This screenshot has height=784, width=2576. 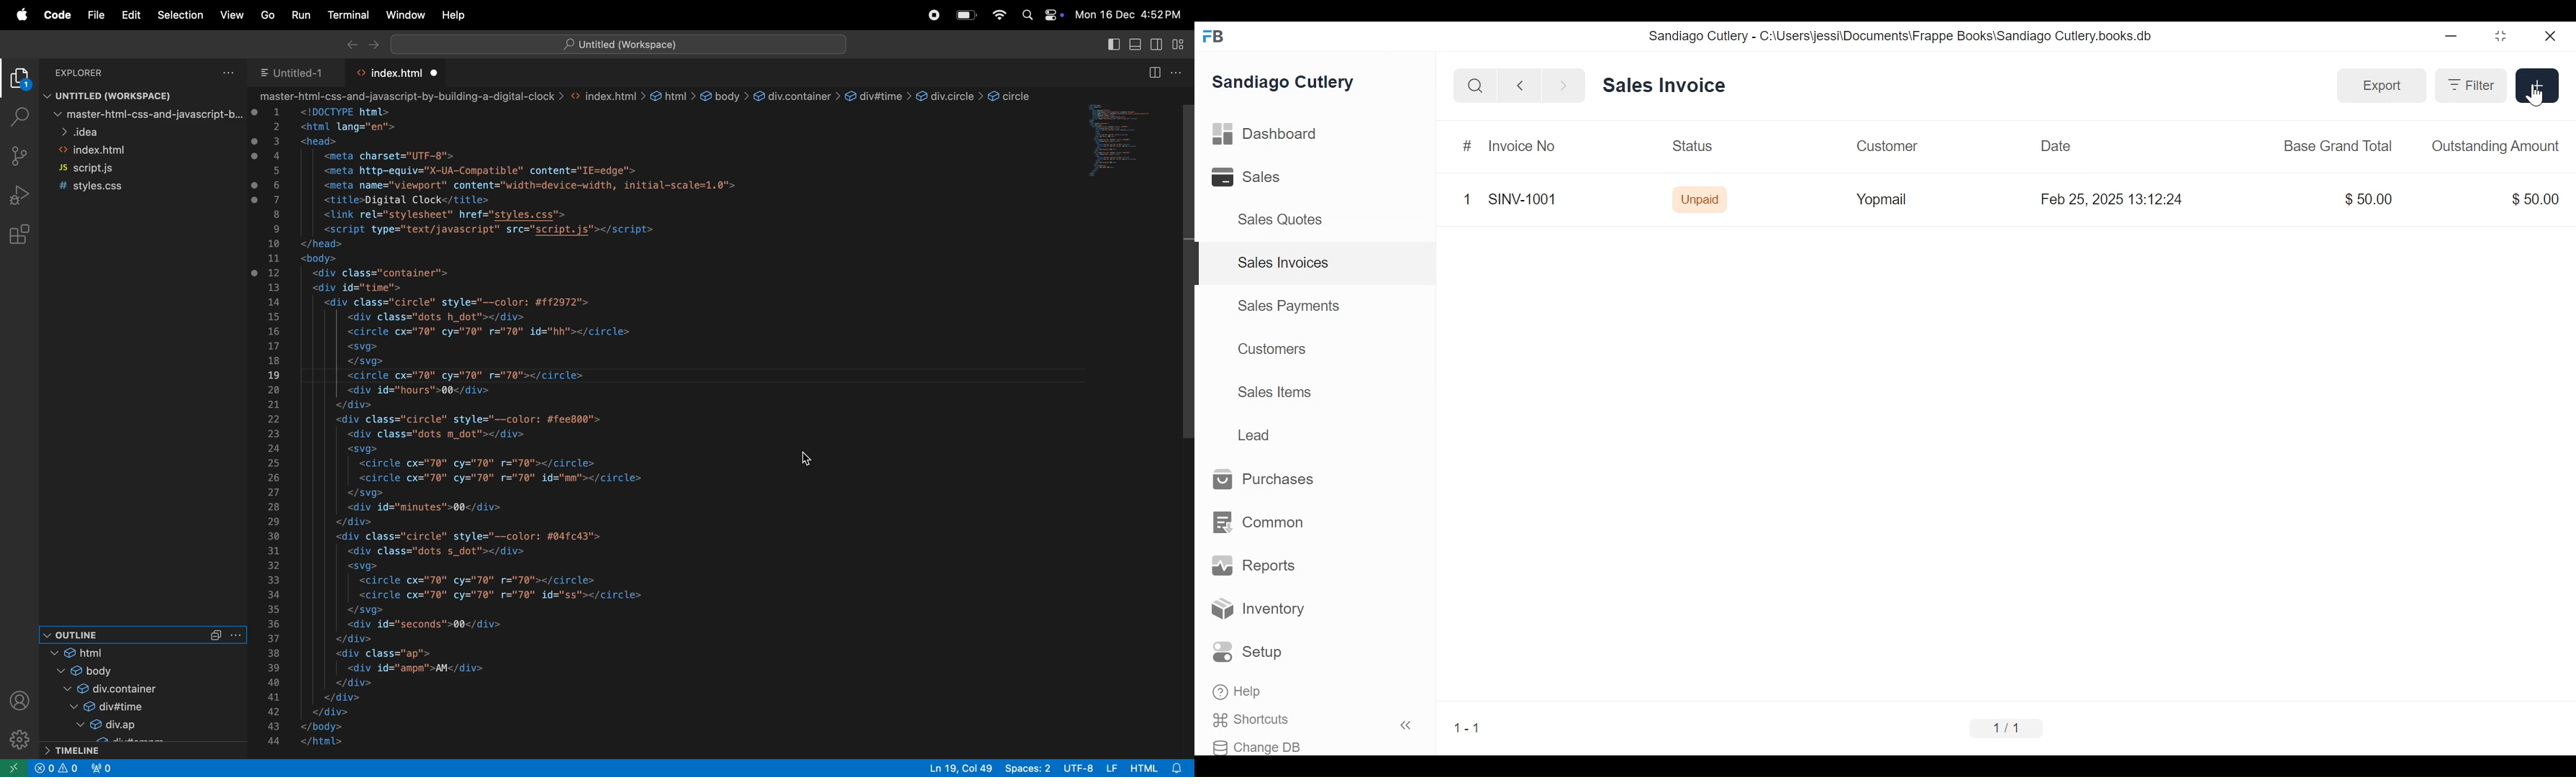 What do you see at coordinates (1899, 35) in the screenshot?
I see `Sandiago Cutlery - C:\Users\jessi\Documents\Frappe Books\Sandiago Cutlery.books.db` at bounding box center [1899, 35].